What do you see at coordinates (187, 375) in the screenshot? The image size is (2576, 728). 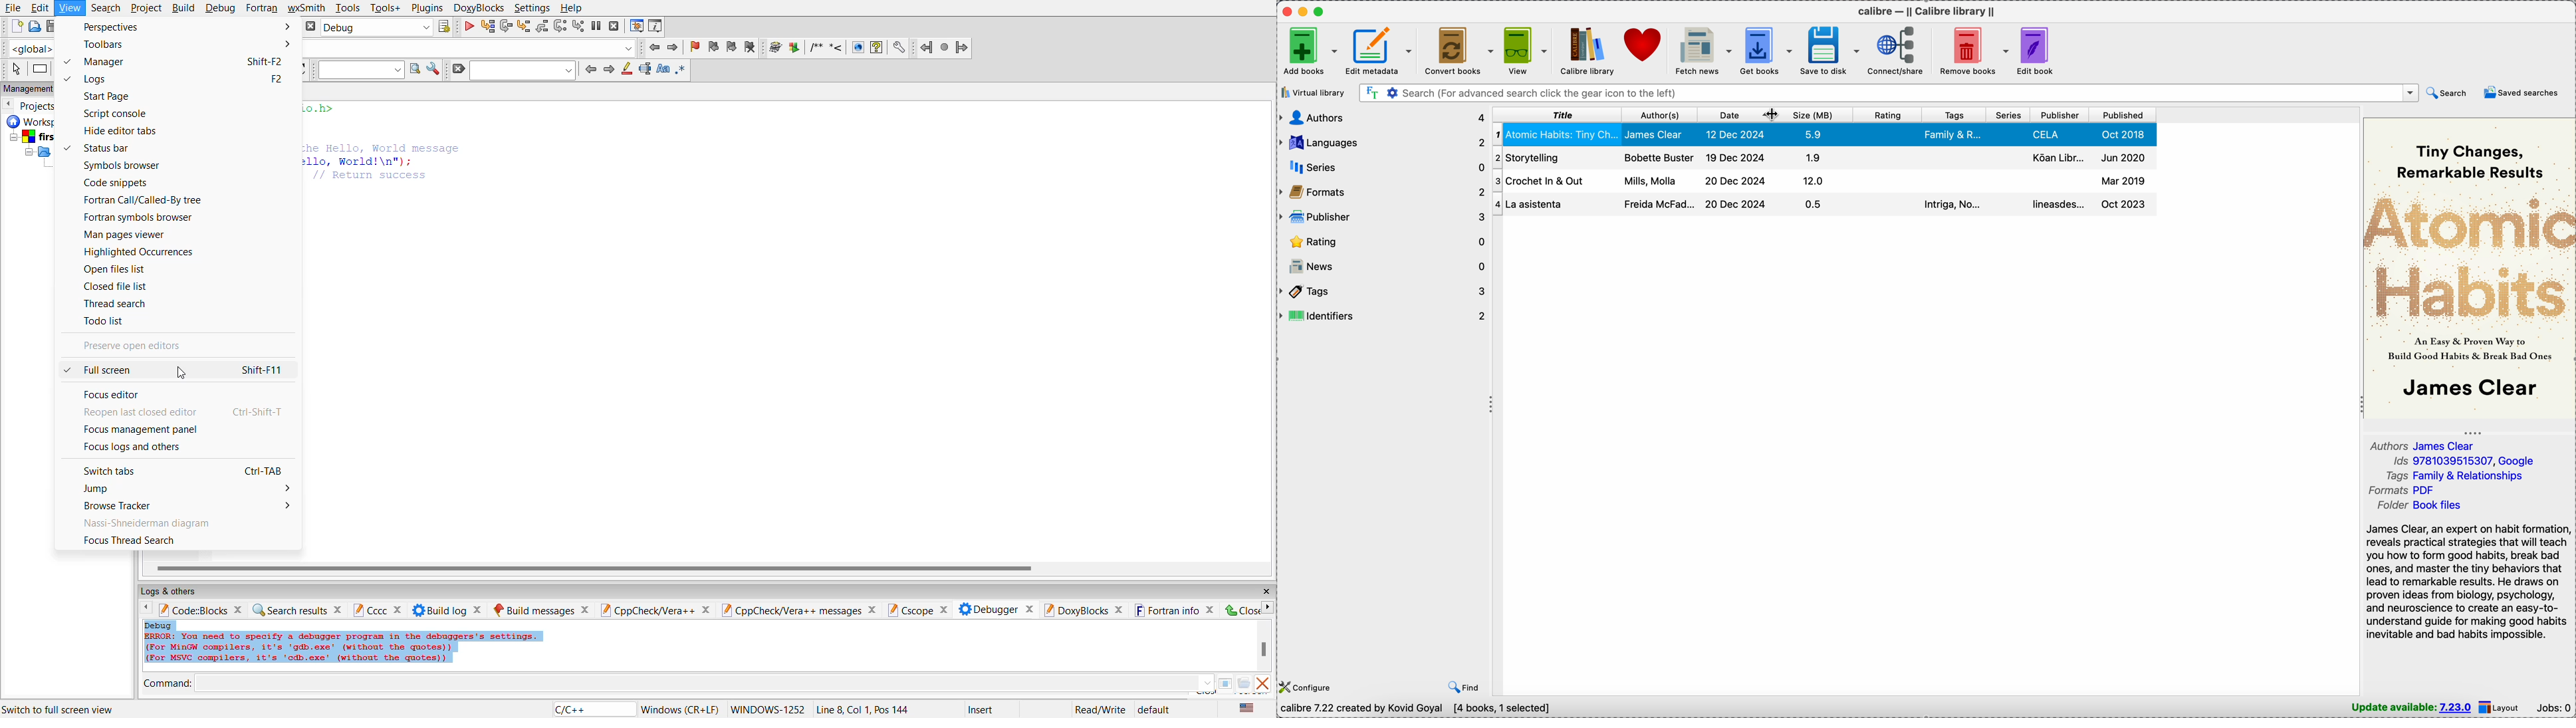 I see `cursor` at bounding box center [187, 375].